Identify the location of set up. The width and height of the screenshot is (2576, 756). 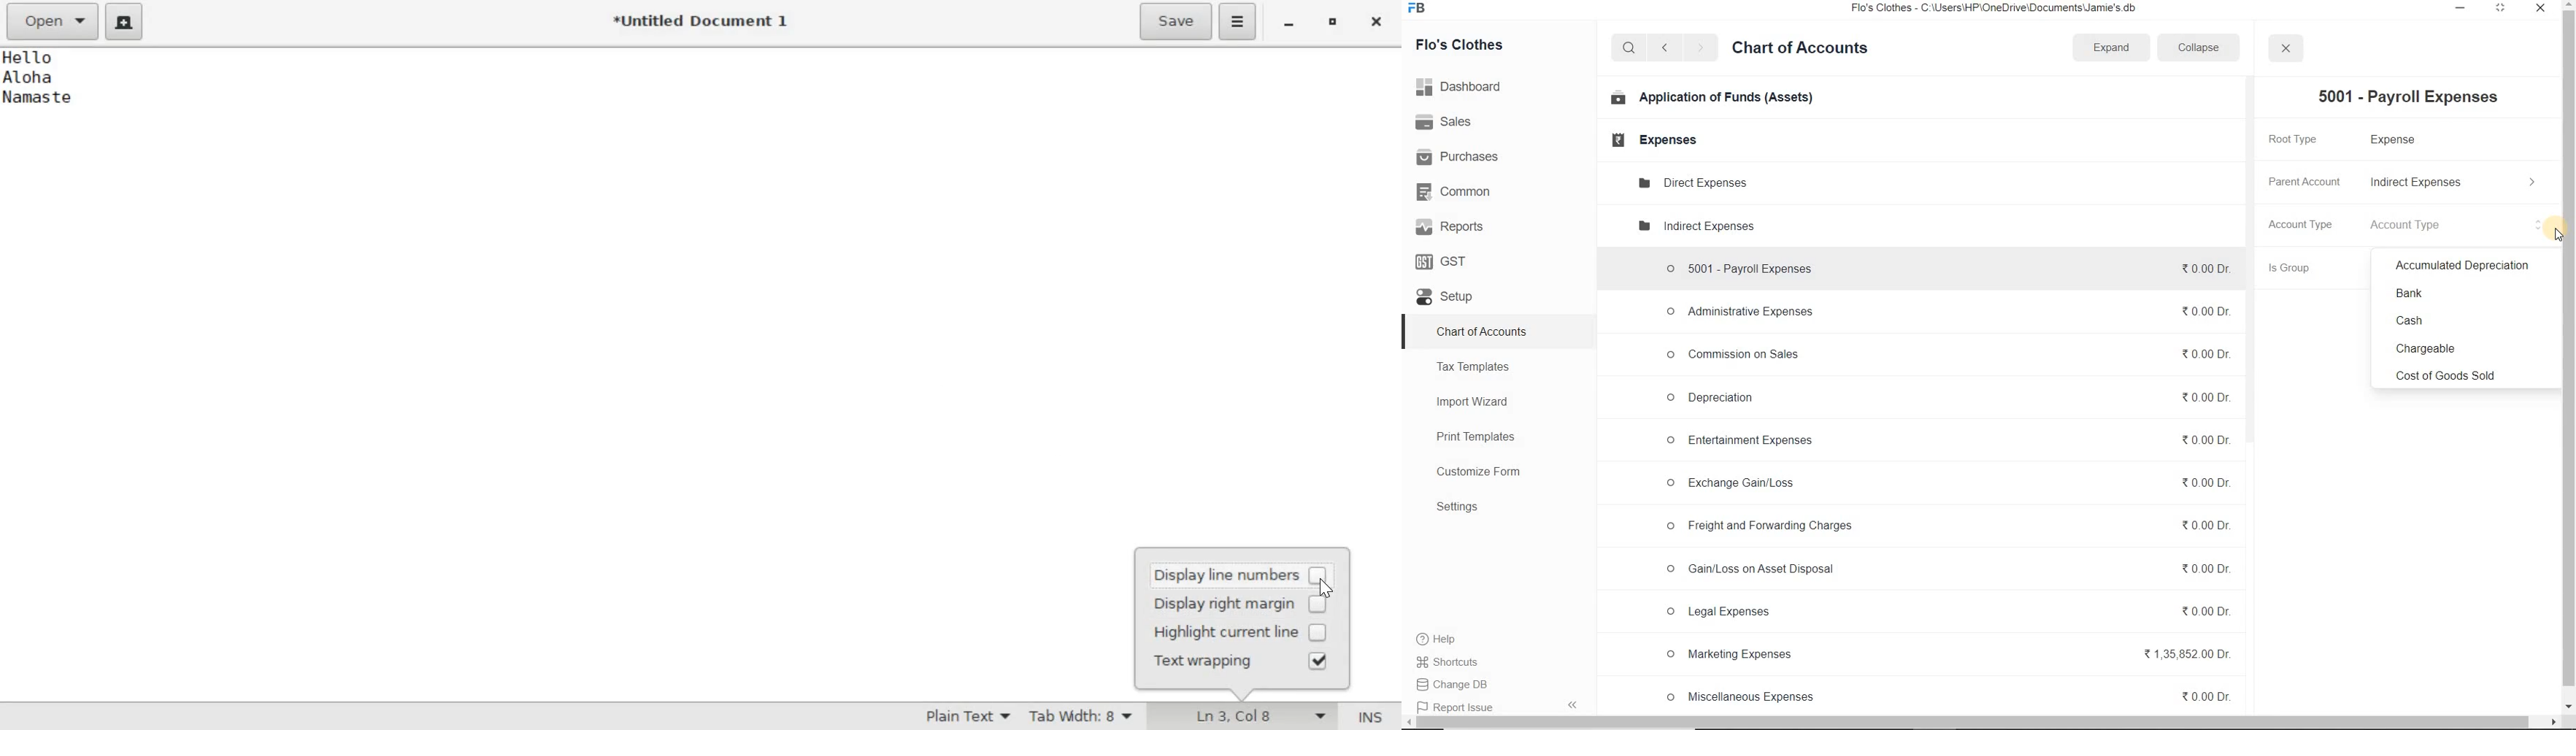
(1445, 298).